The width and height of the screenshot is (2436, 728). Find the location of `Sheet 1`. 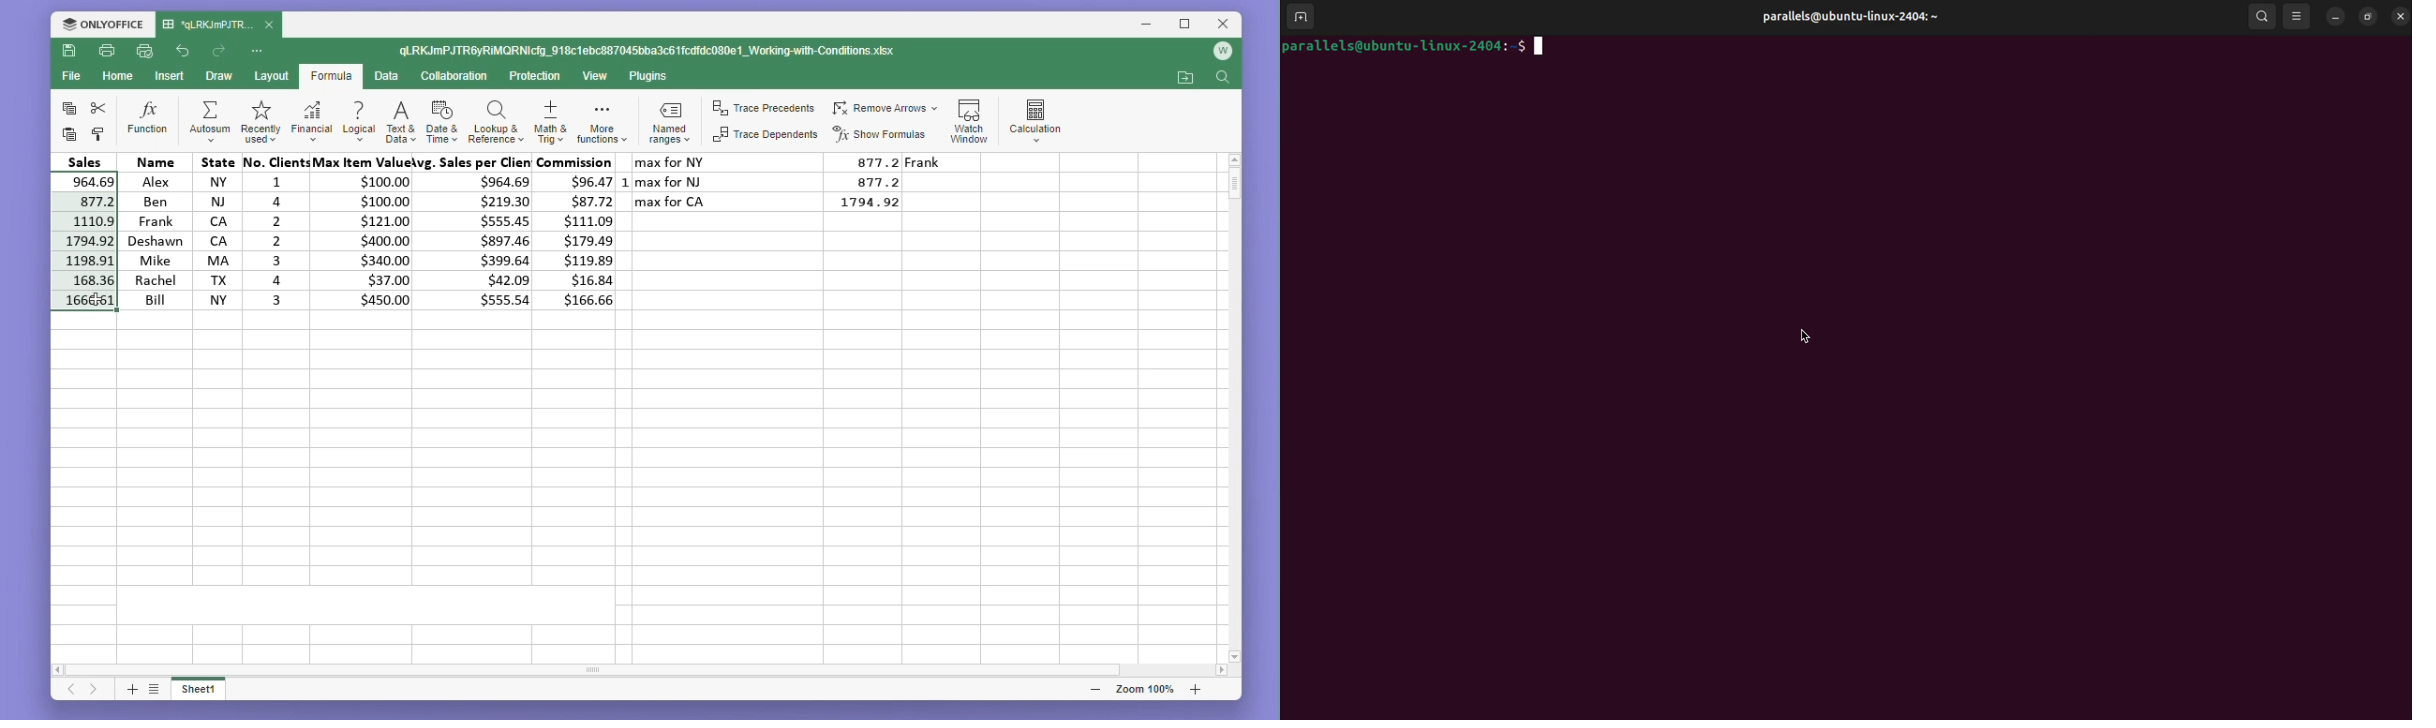

Sheet 1 is located at coordinates (209, 692).